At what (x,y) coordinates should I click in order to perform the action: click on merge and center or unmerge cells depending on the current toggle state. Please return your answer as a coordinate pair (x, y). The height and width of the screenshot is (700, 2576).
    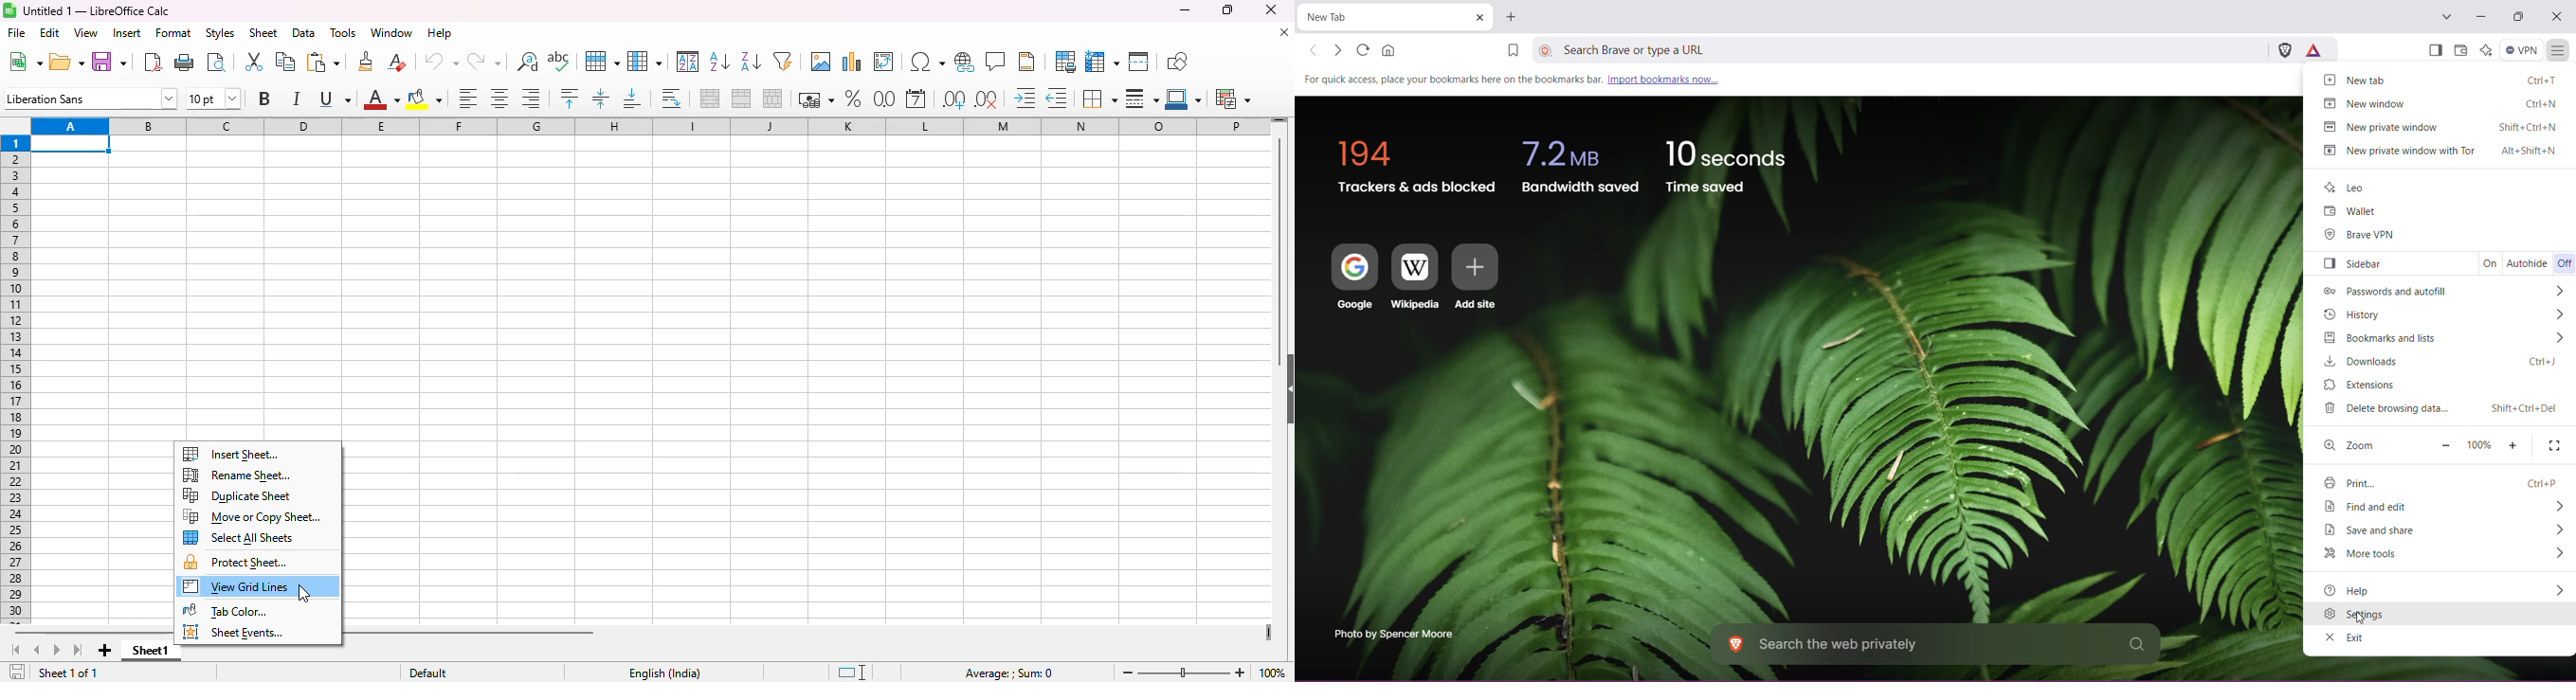
    Looking at the image, I should click on (711, 99).